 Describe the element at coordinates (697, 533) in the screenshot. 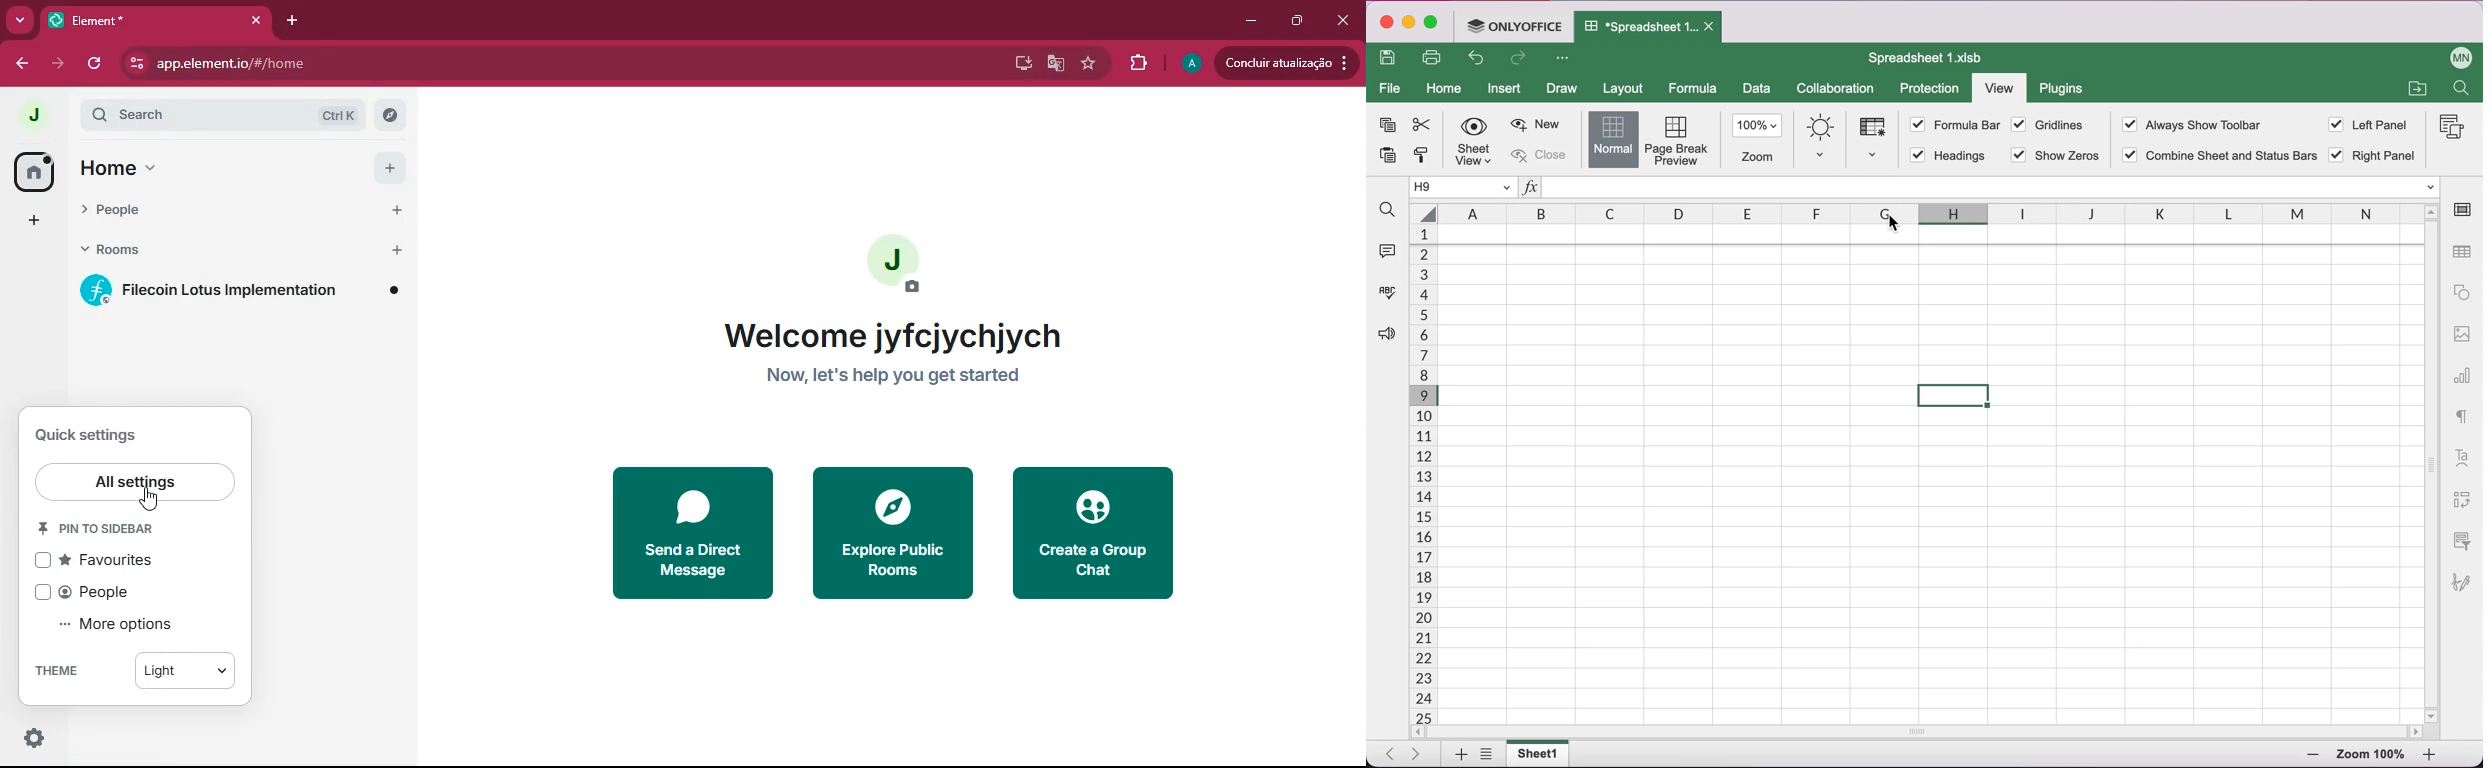

I see `send a direct message` at that location.